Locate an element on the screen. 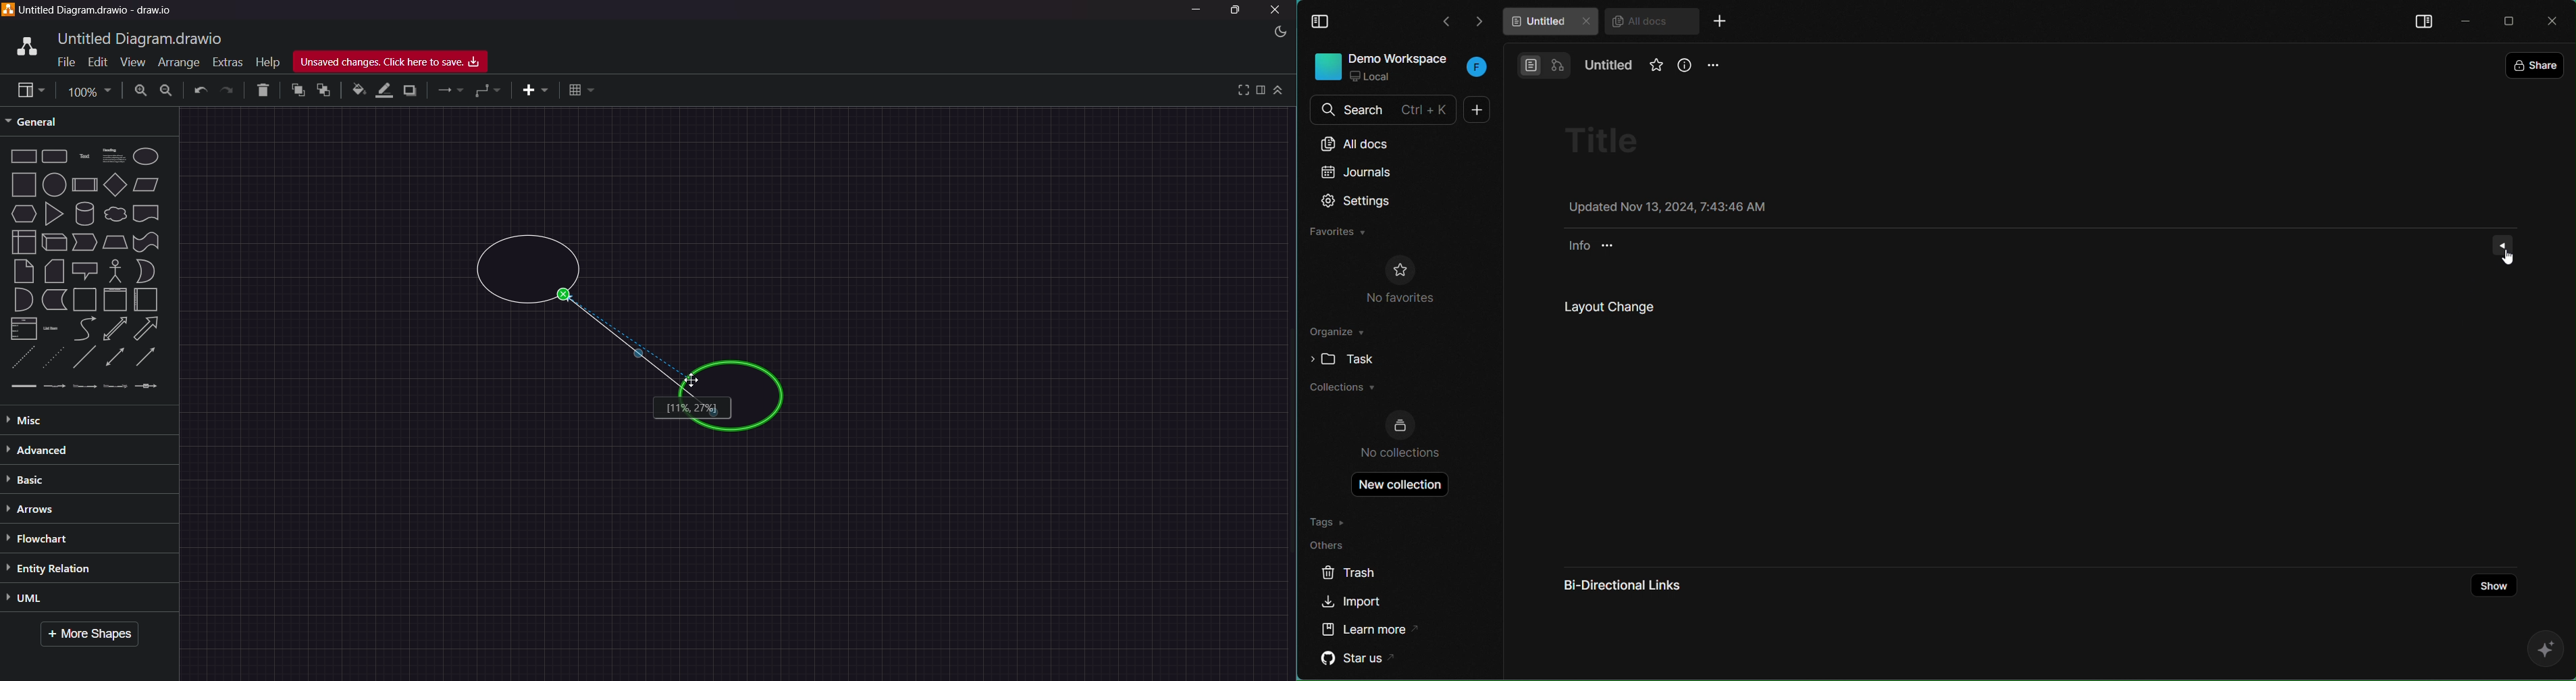 Image resolution: width=2576 pixels, height=700 pixels. search  is located at coordinates (1381, 109).